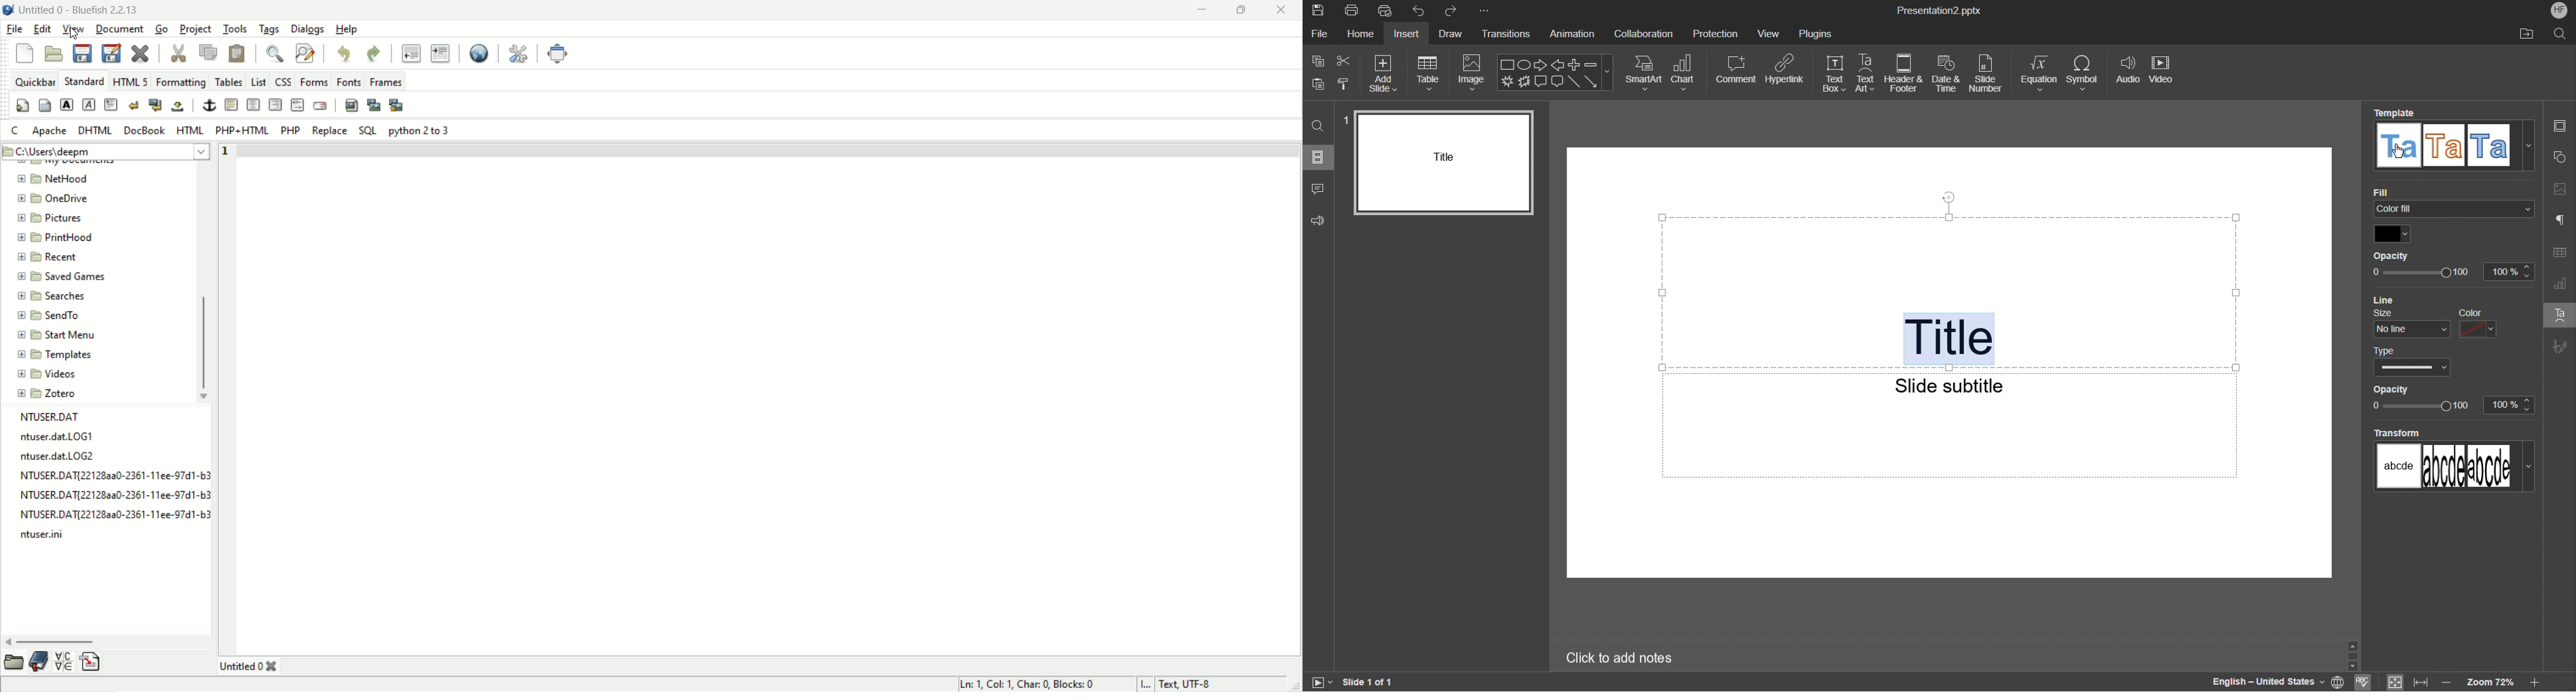  Describe the element at coordinates (345, 55) in the screenshot. I see `undo` at that location.